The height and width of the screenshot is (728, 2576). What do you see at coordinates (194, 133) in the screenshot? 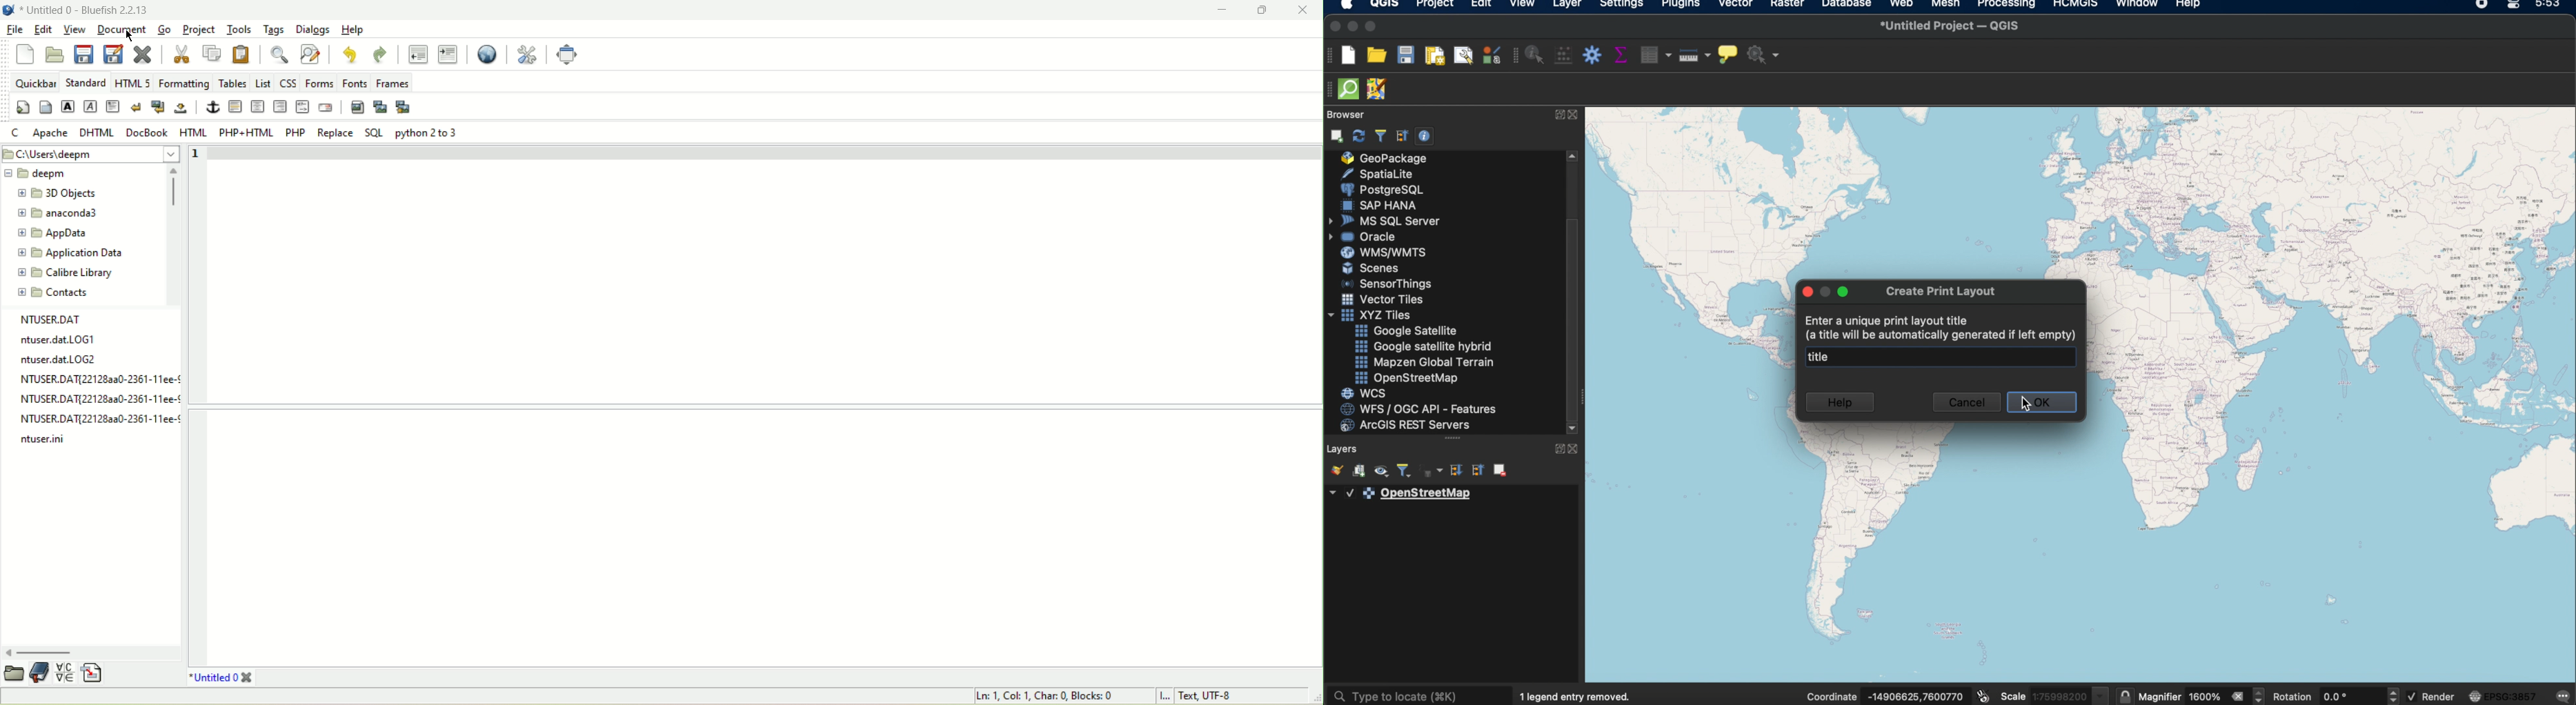
I see `HTML` at bounding box center [194, 133].